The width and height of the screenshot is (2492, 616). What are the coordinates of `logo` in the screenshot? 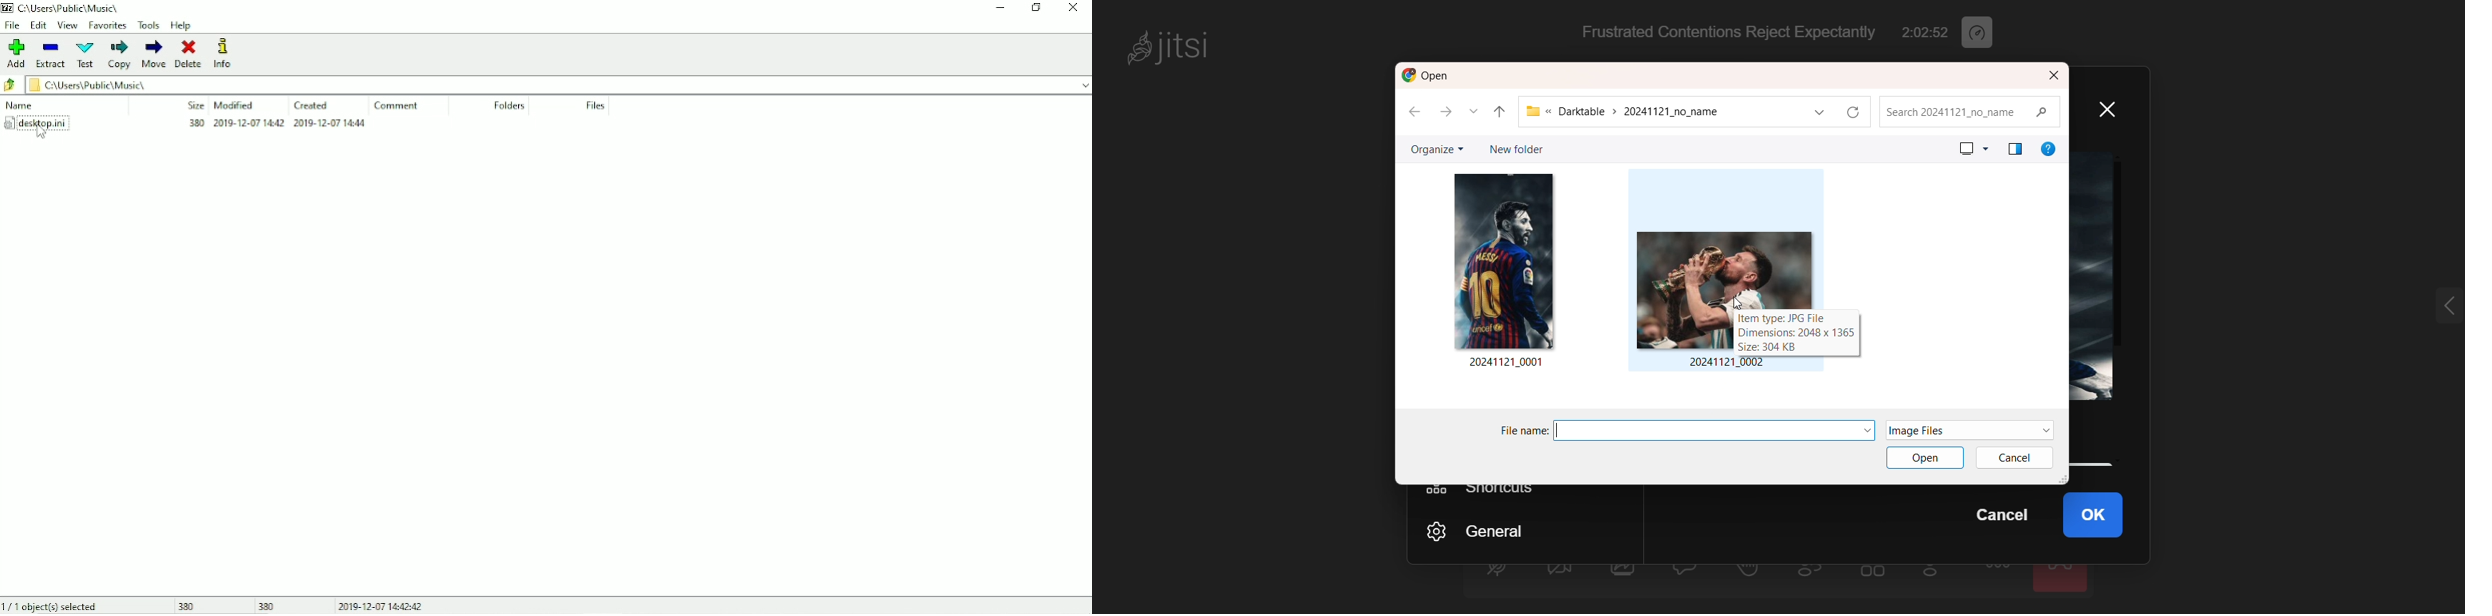 It's located at (1430, 76).